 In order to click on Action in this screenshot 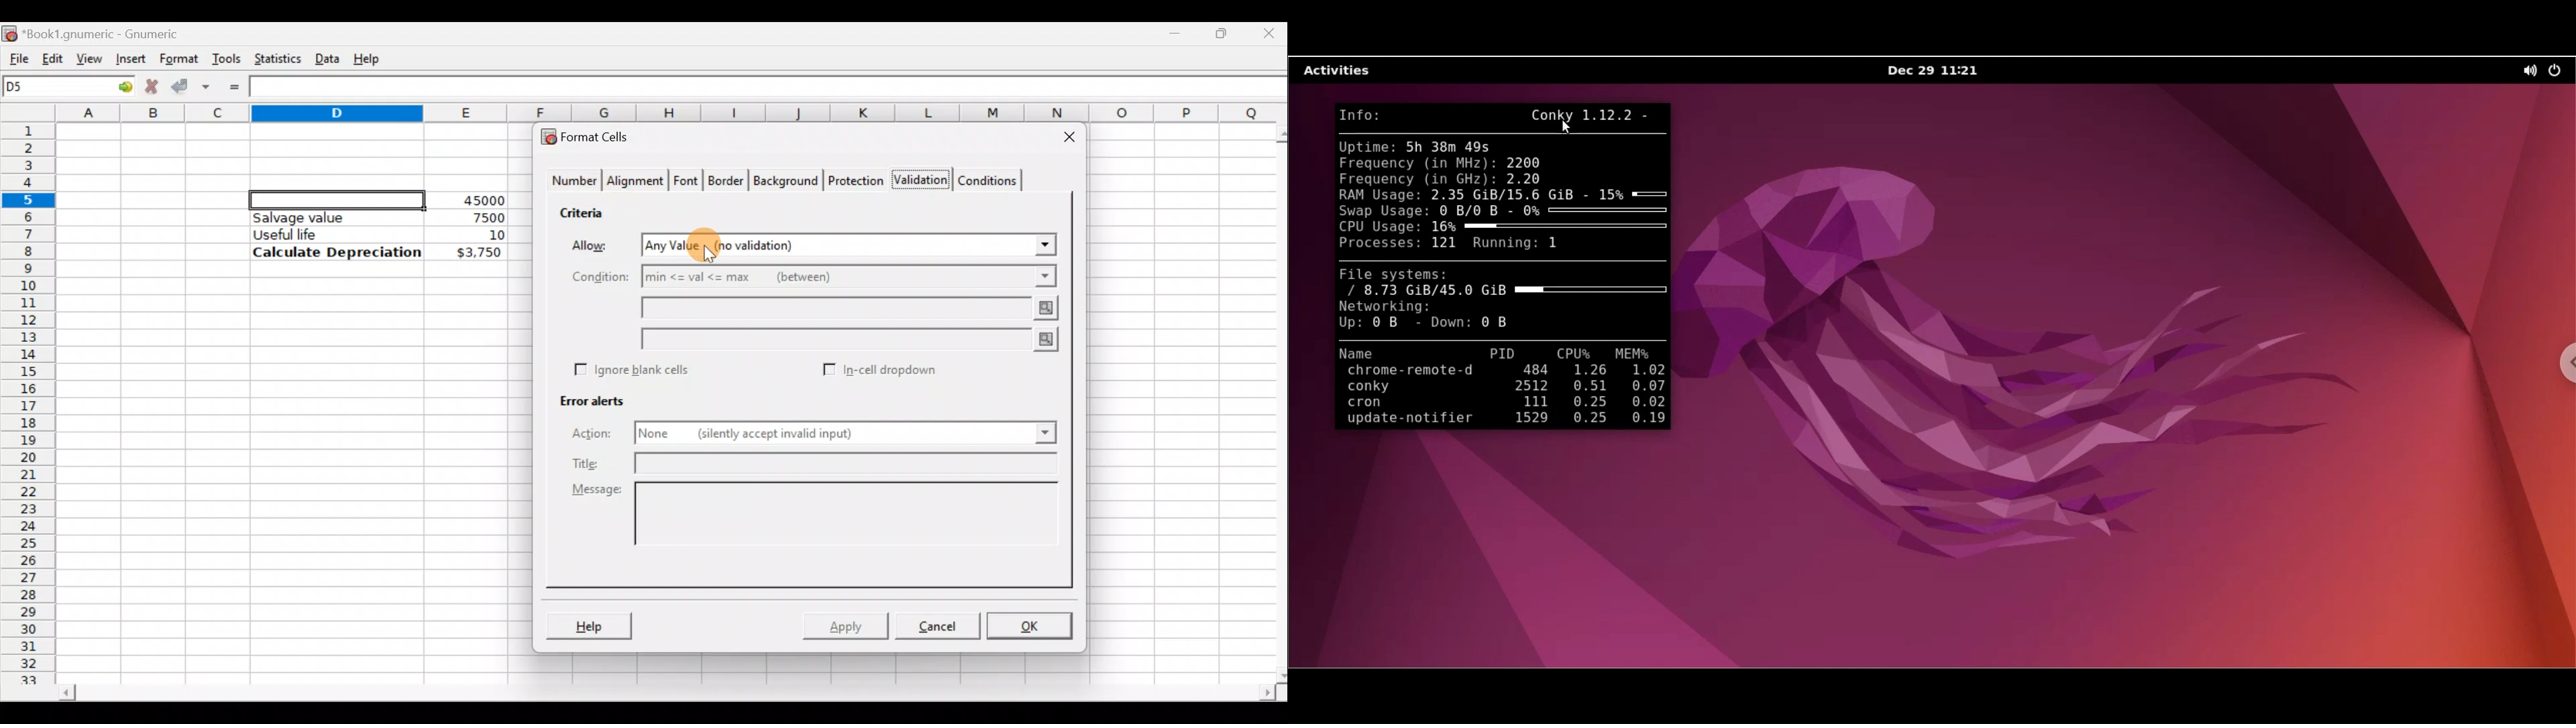, I will do `click(600, 436)`.